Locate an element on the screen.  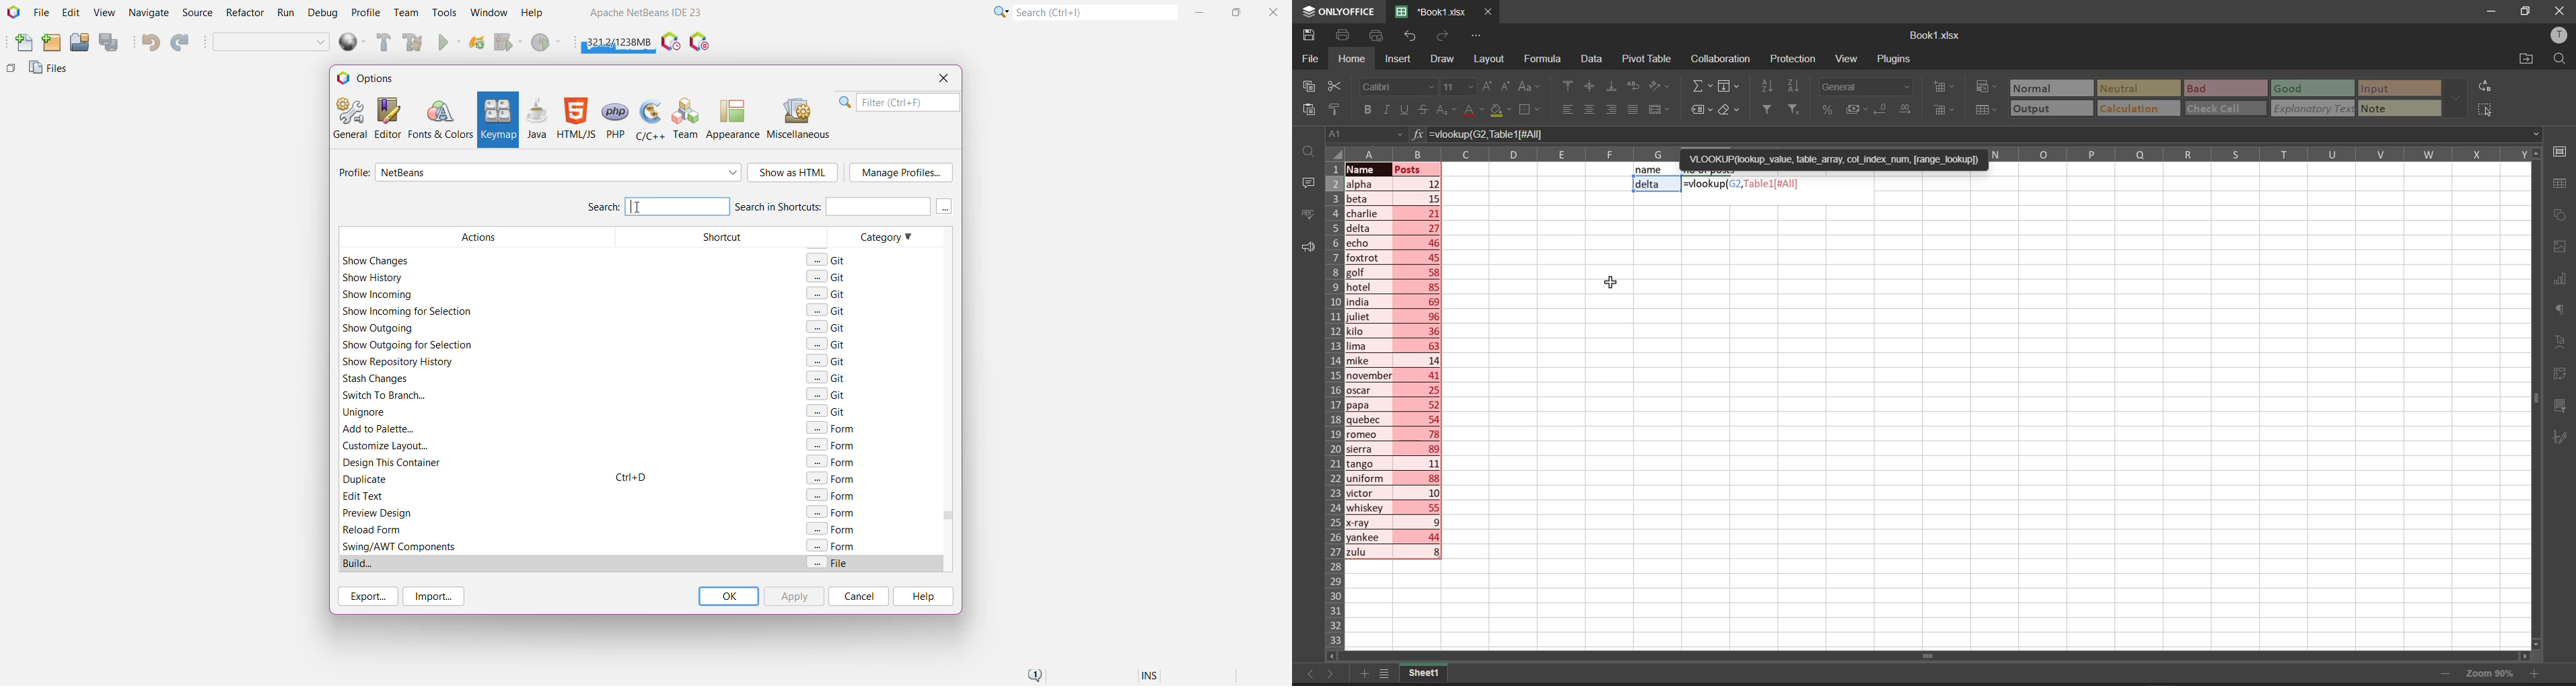
decrement font size is located at coordinates (1507, 86).